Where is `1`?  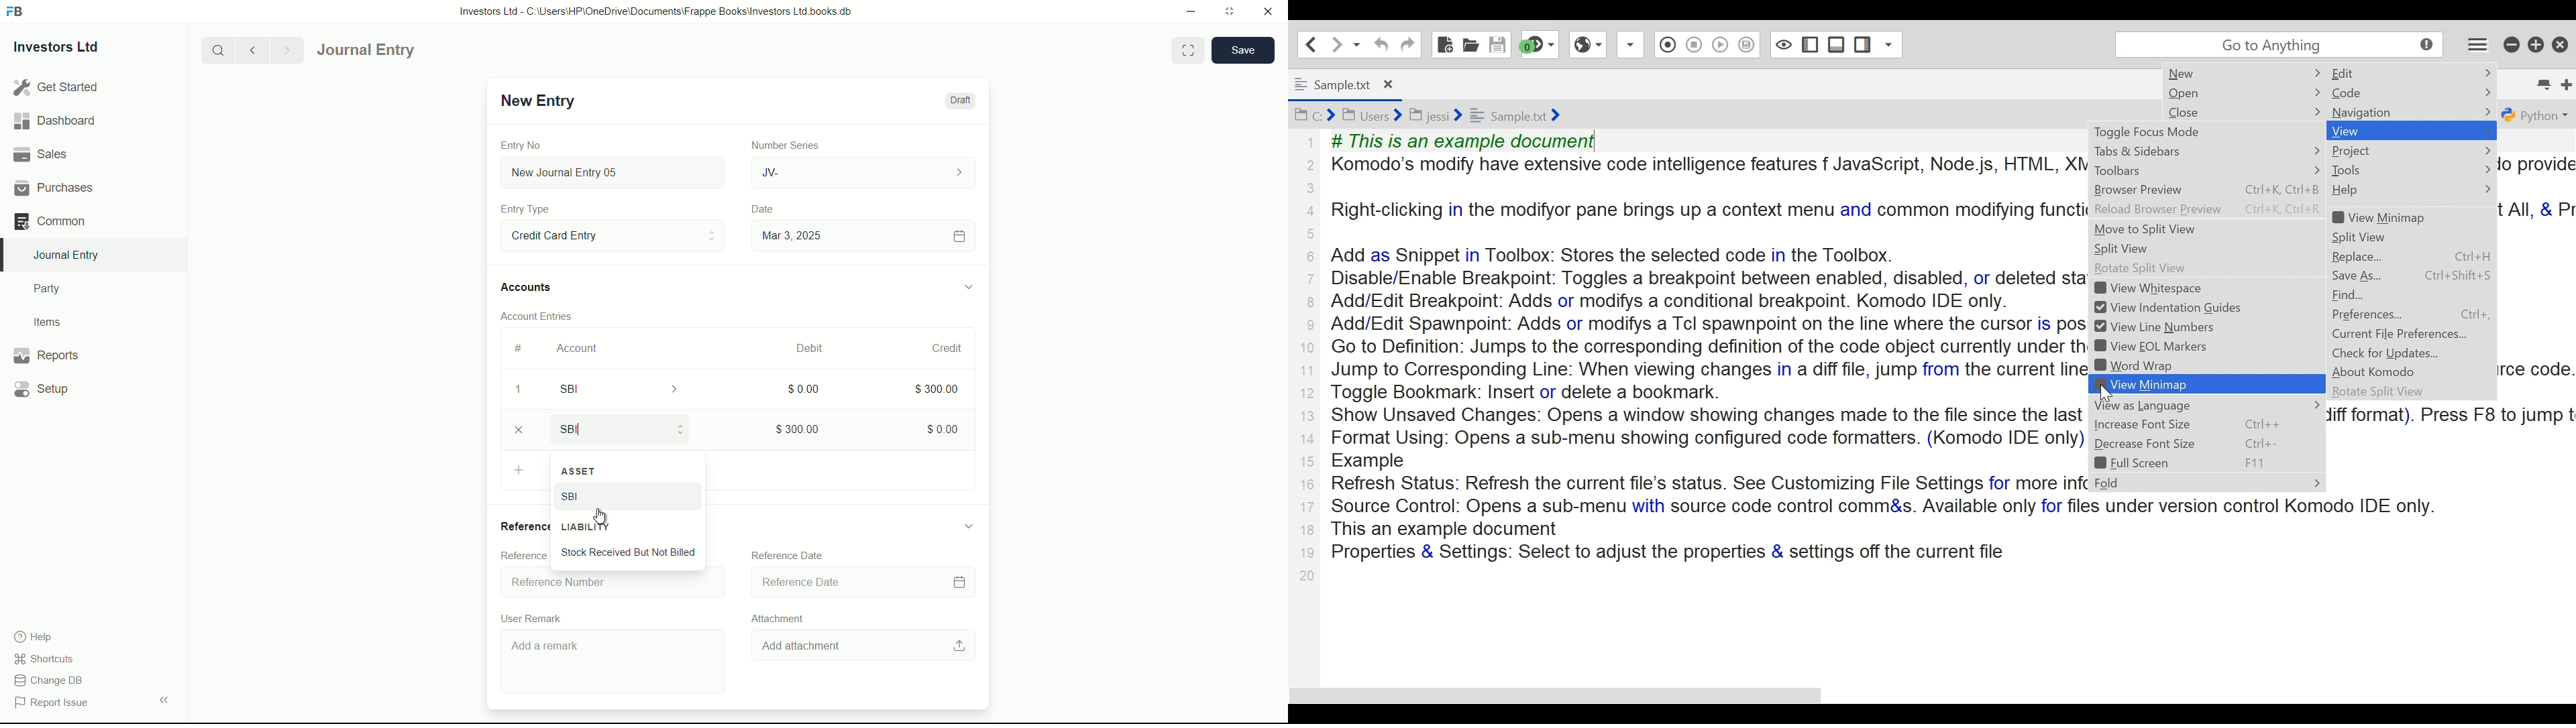 1 is located at coordinates (517, 391).